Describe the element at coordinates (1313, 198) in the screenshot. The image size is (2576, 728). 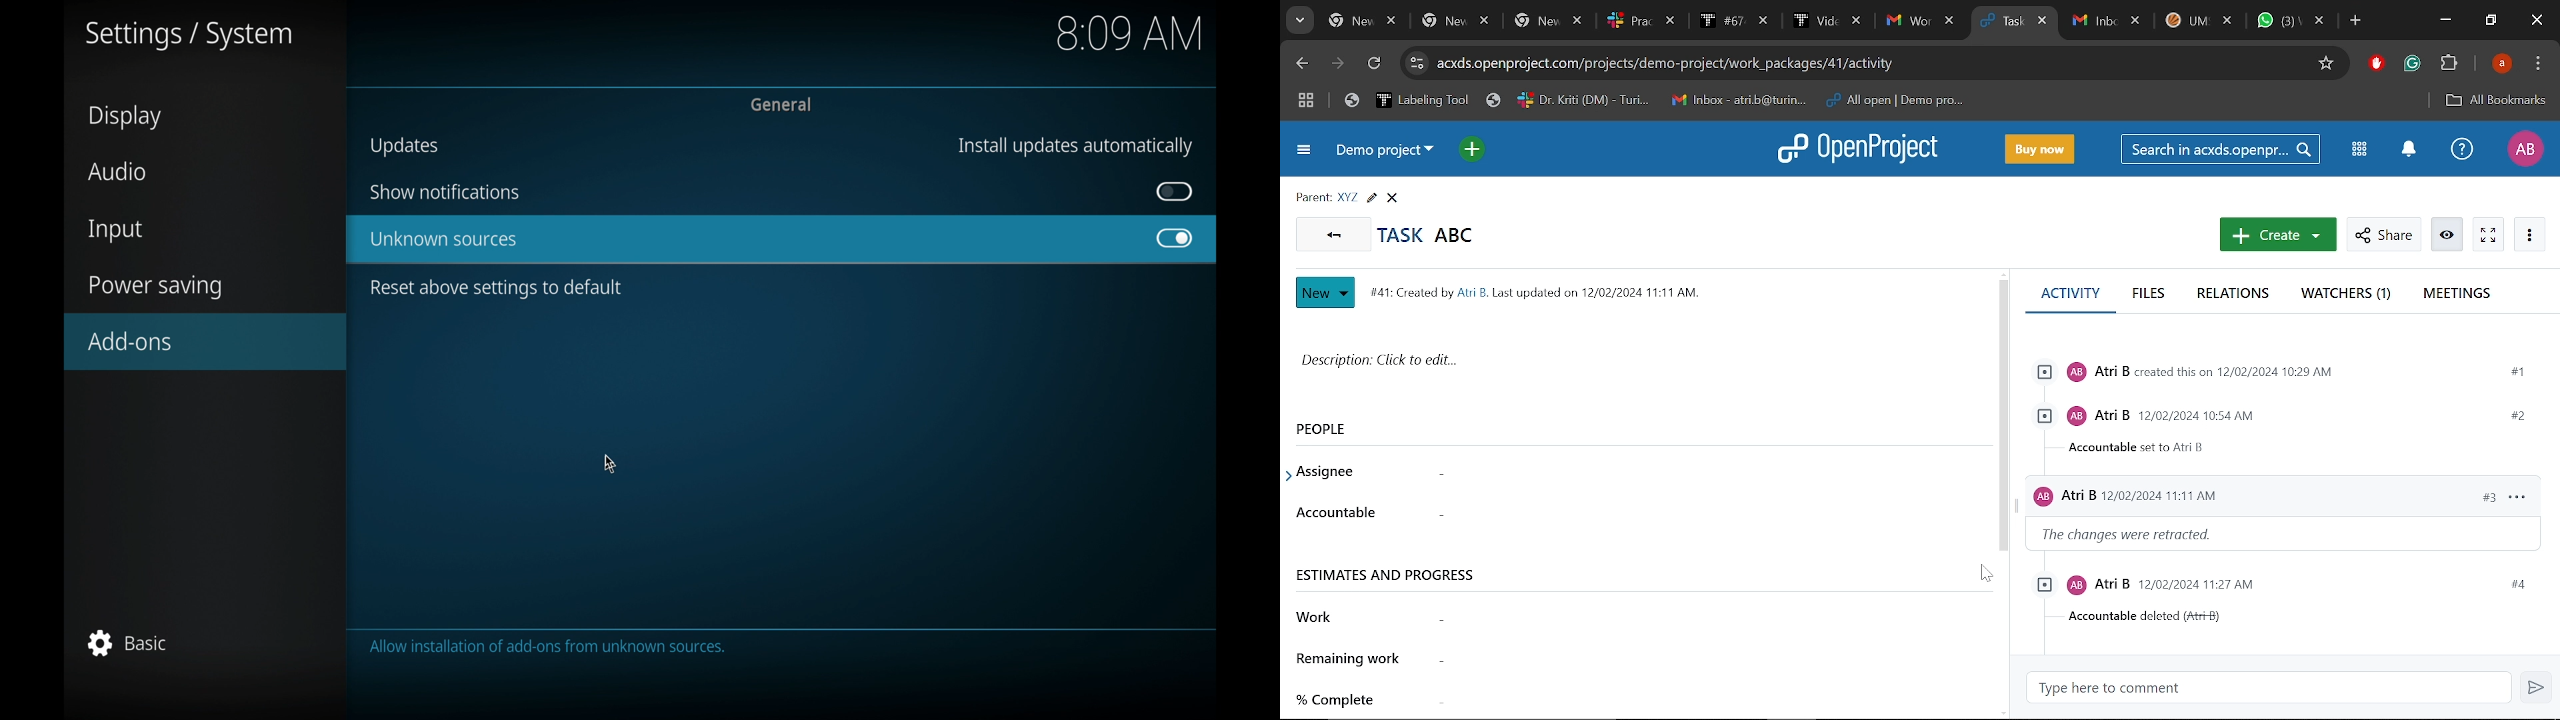
I see `Parent:` at that location.